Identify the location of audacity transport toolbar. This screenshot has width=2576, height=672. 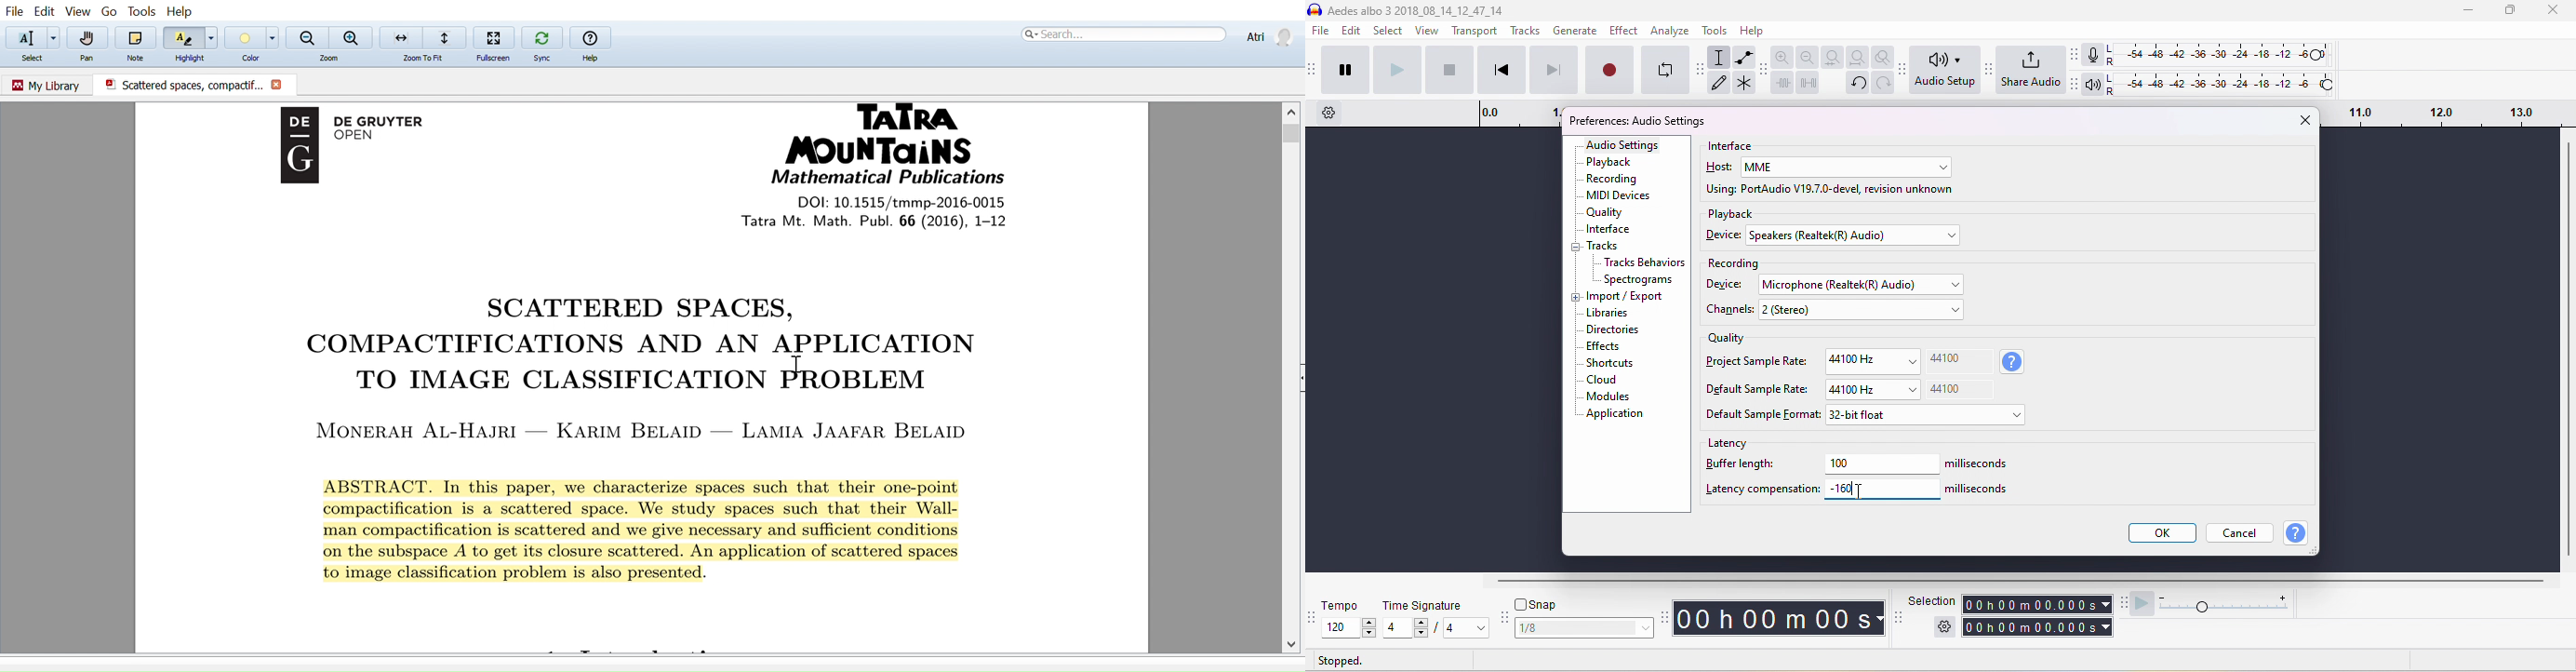
(1314, 69).